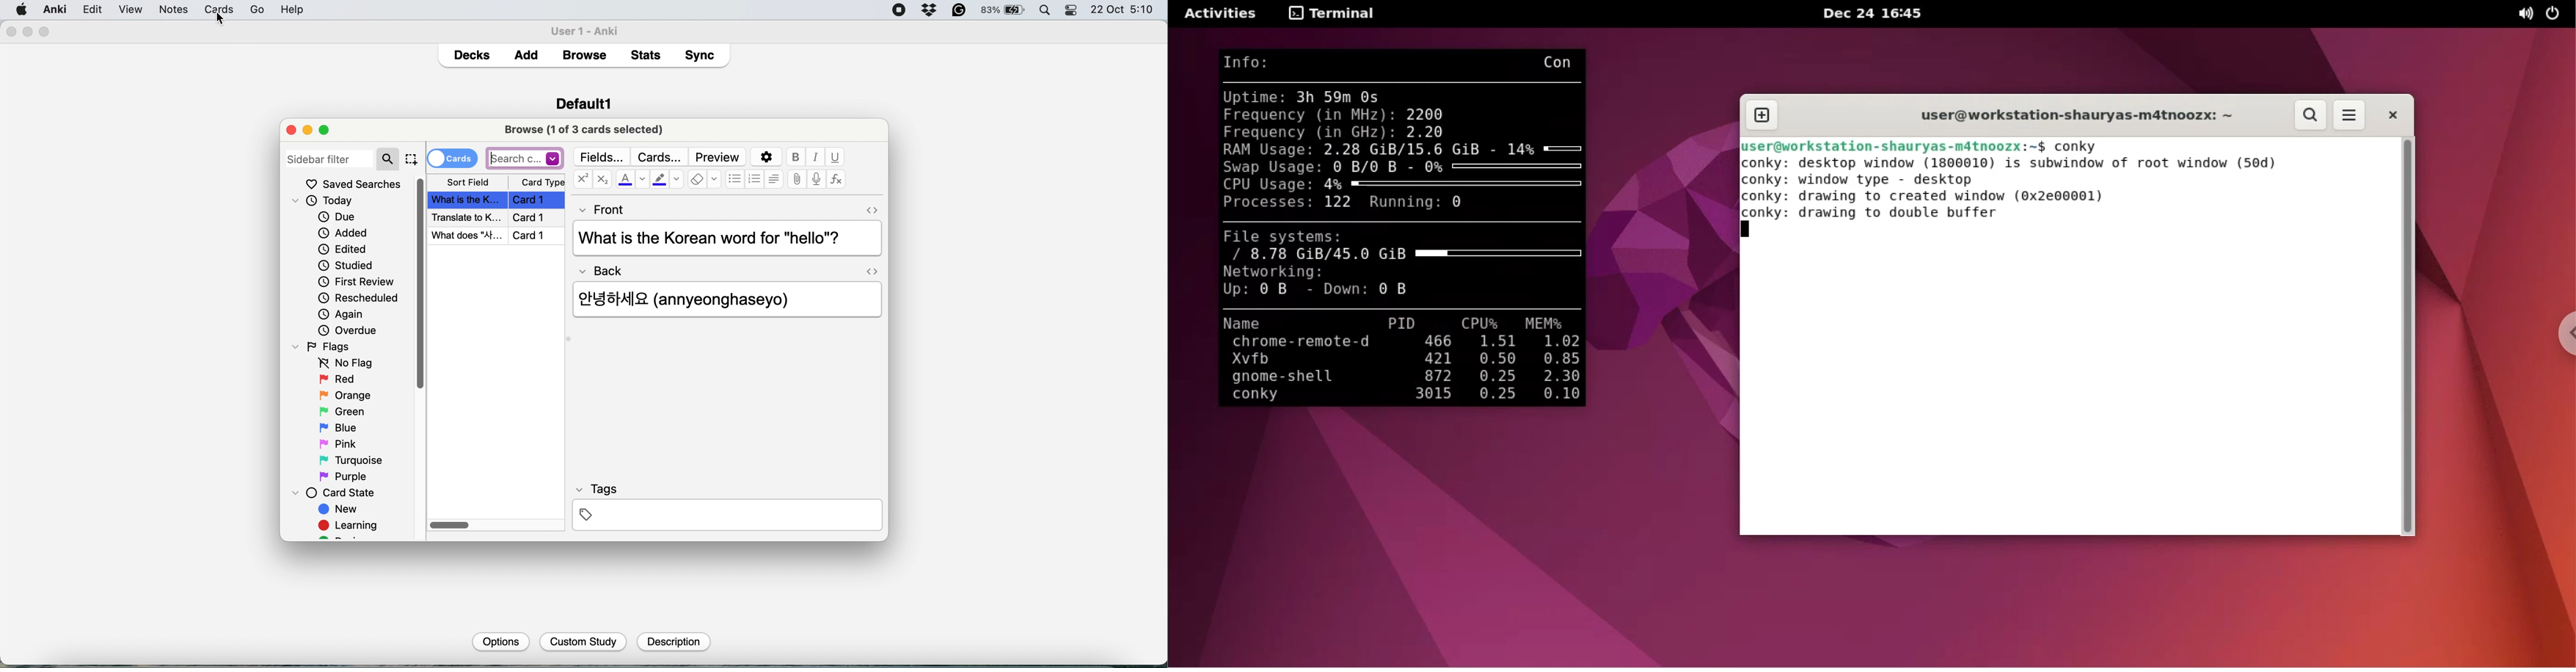 The image size is (2576, 672). What do you see at coordinates (1004, 11) in the screenshot?
I see `battery` at bounding box center [1004, 11].